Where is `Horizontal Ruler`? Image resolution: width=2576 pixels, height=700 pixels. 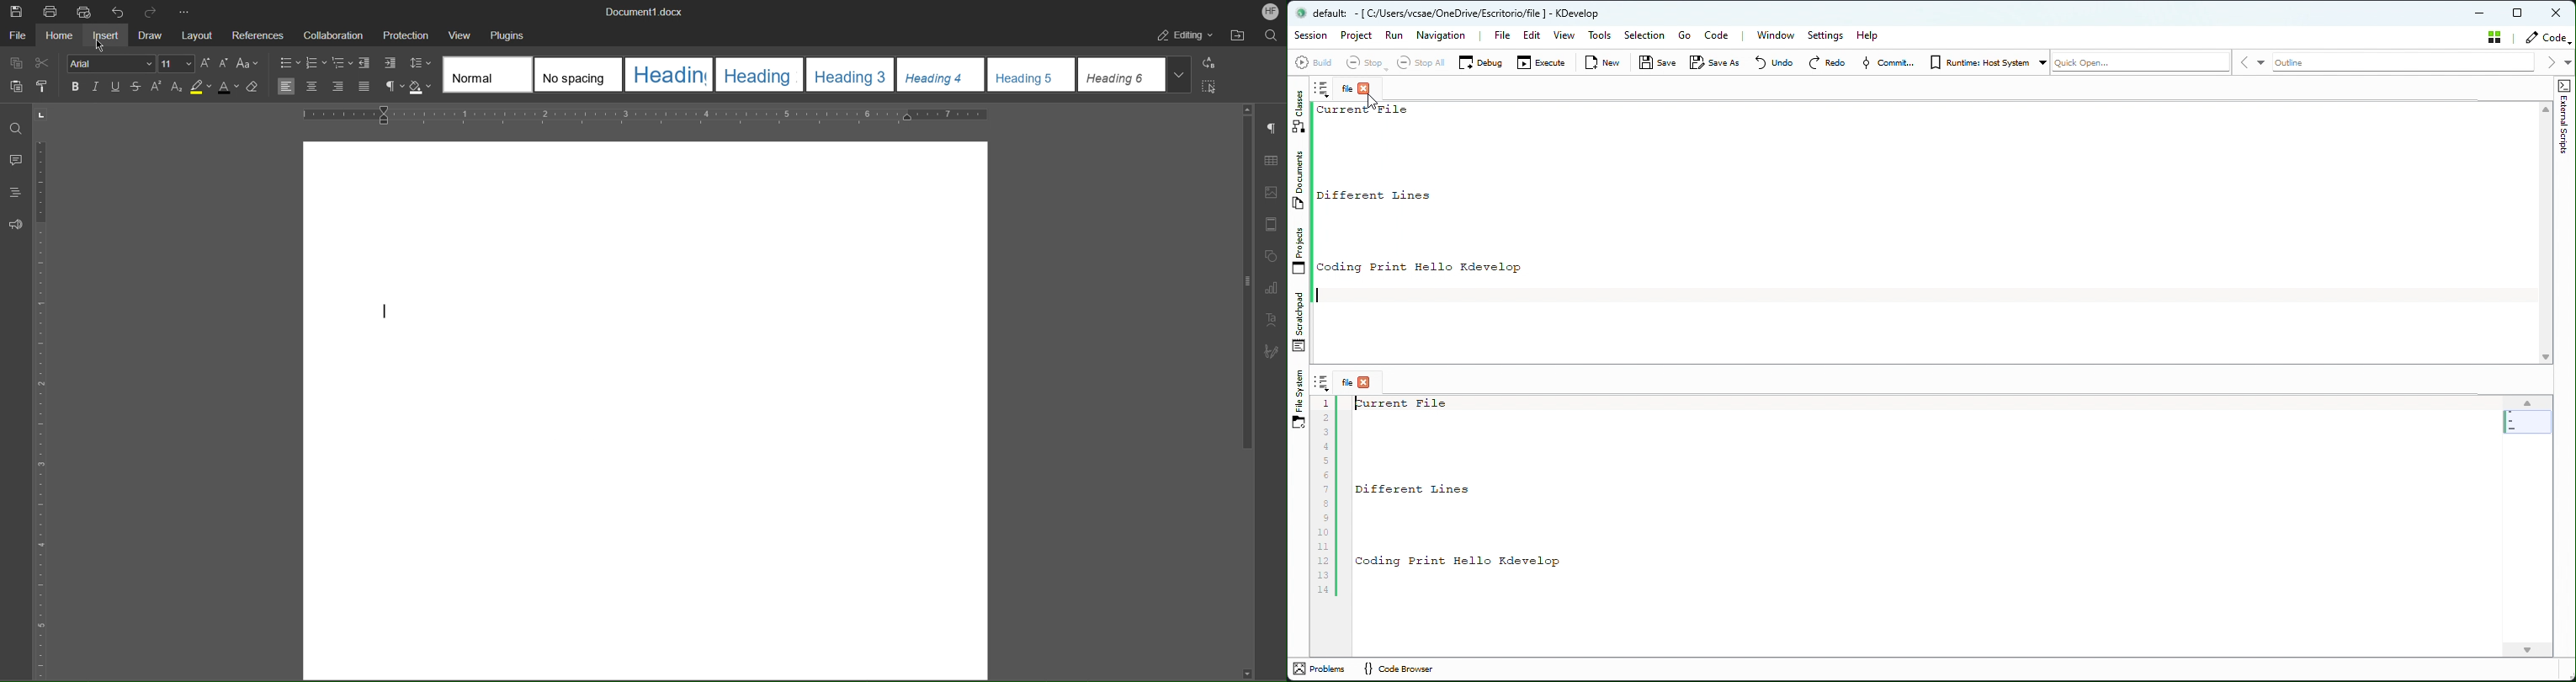
Horizontal Ruler is located at coordinates (645, 113).